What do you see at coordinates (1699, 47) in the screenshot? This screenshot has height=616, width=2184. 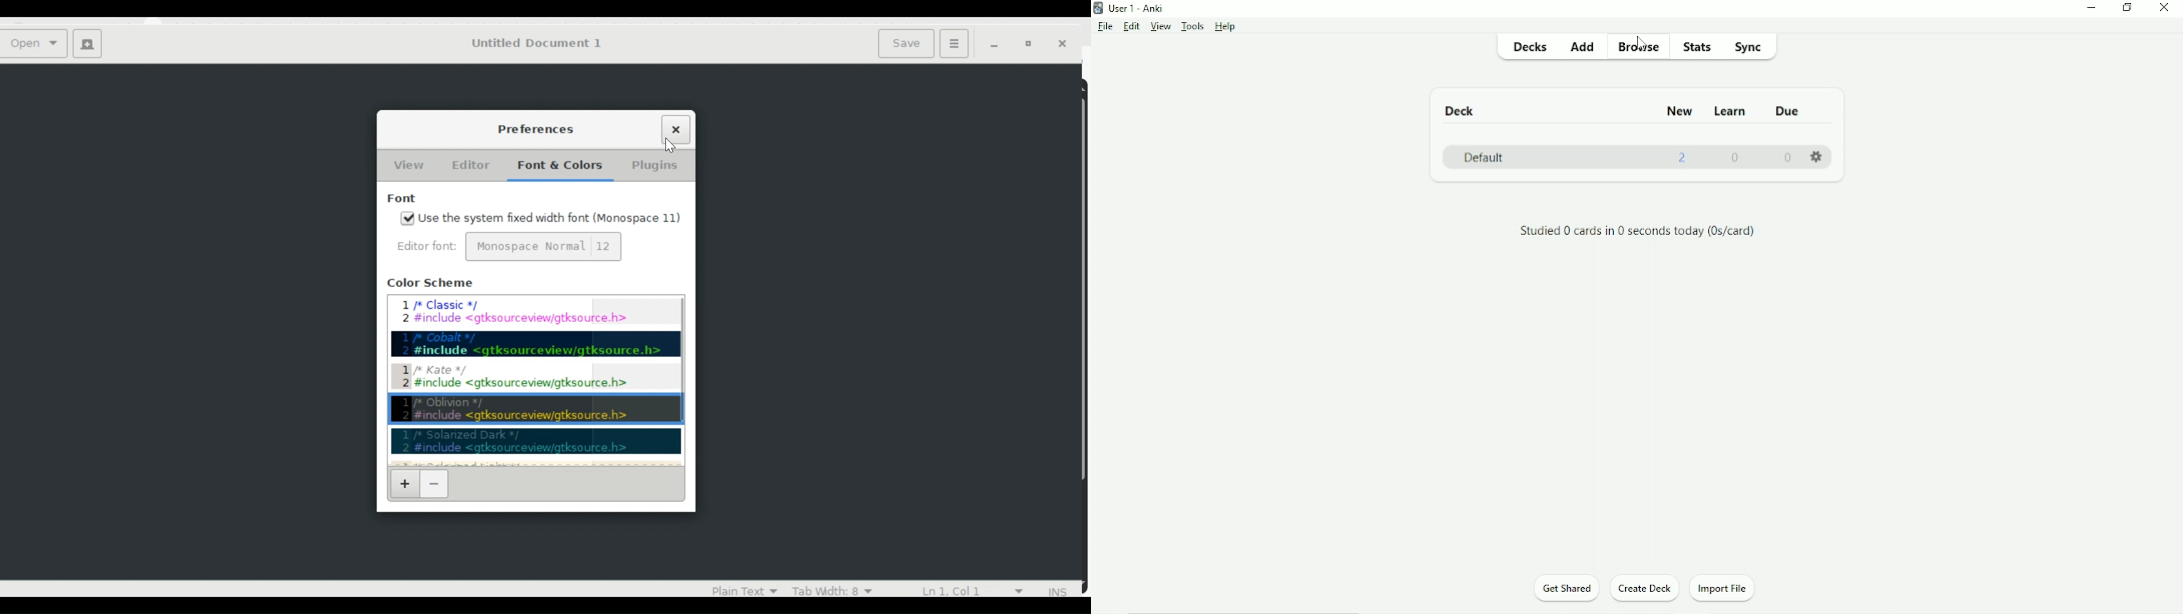 I see `Stats` at bounding box center [1699, 47].